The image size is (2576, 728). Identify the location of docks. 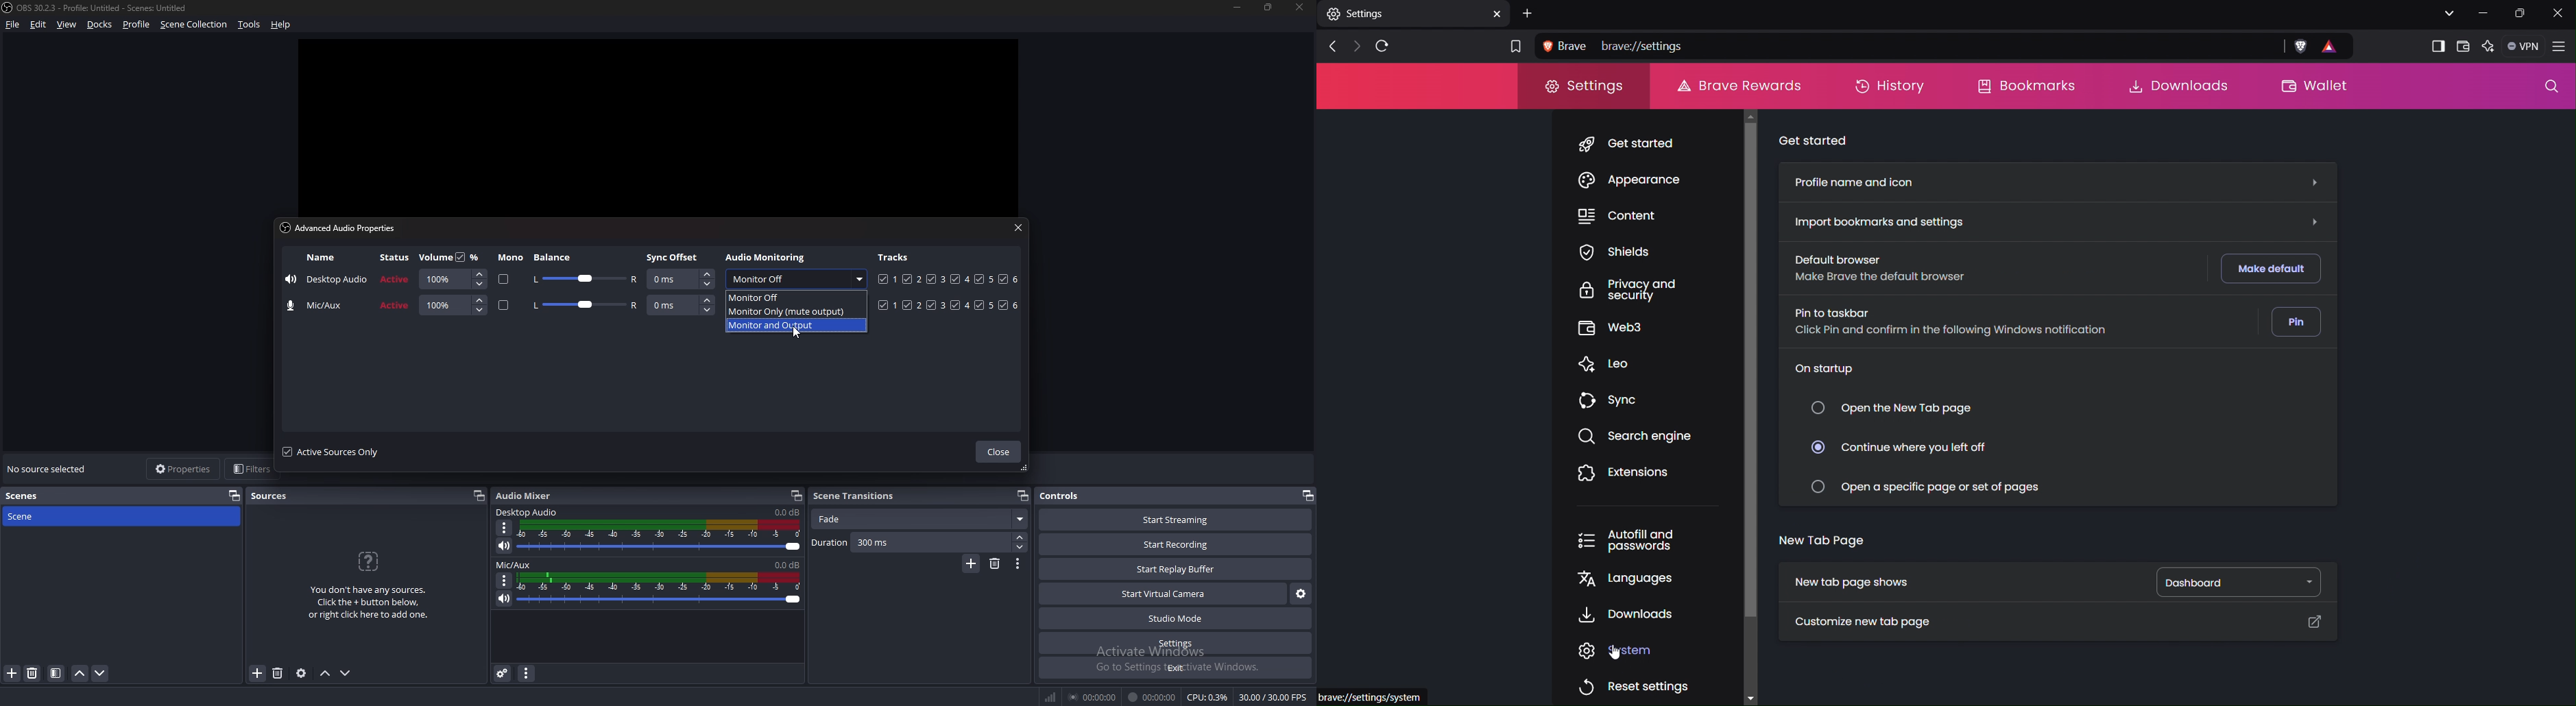
(100, 24).